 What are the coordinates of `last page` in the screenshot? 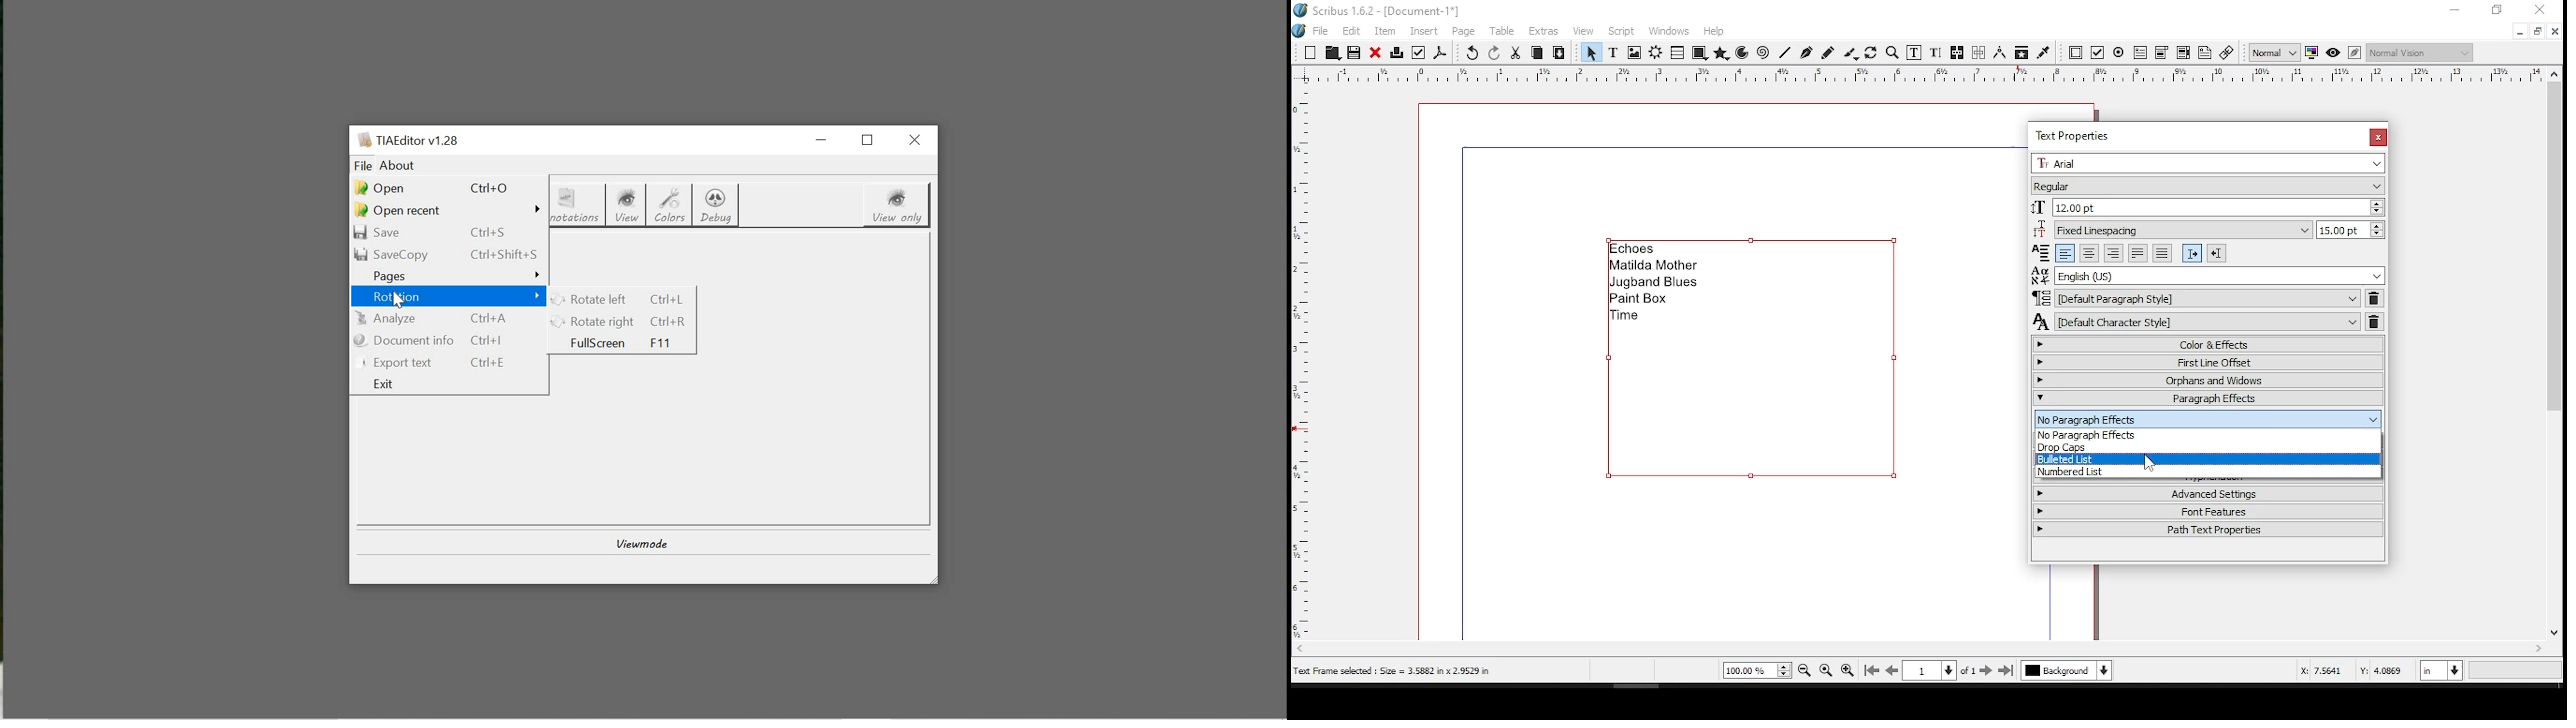 It's located at (2007, 670).